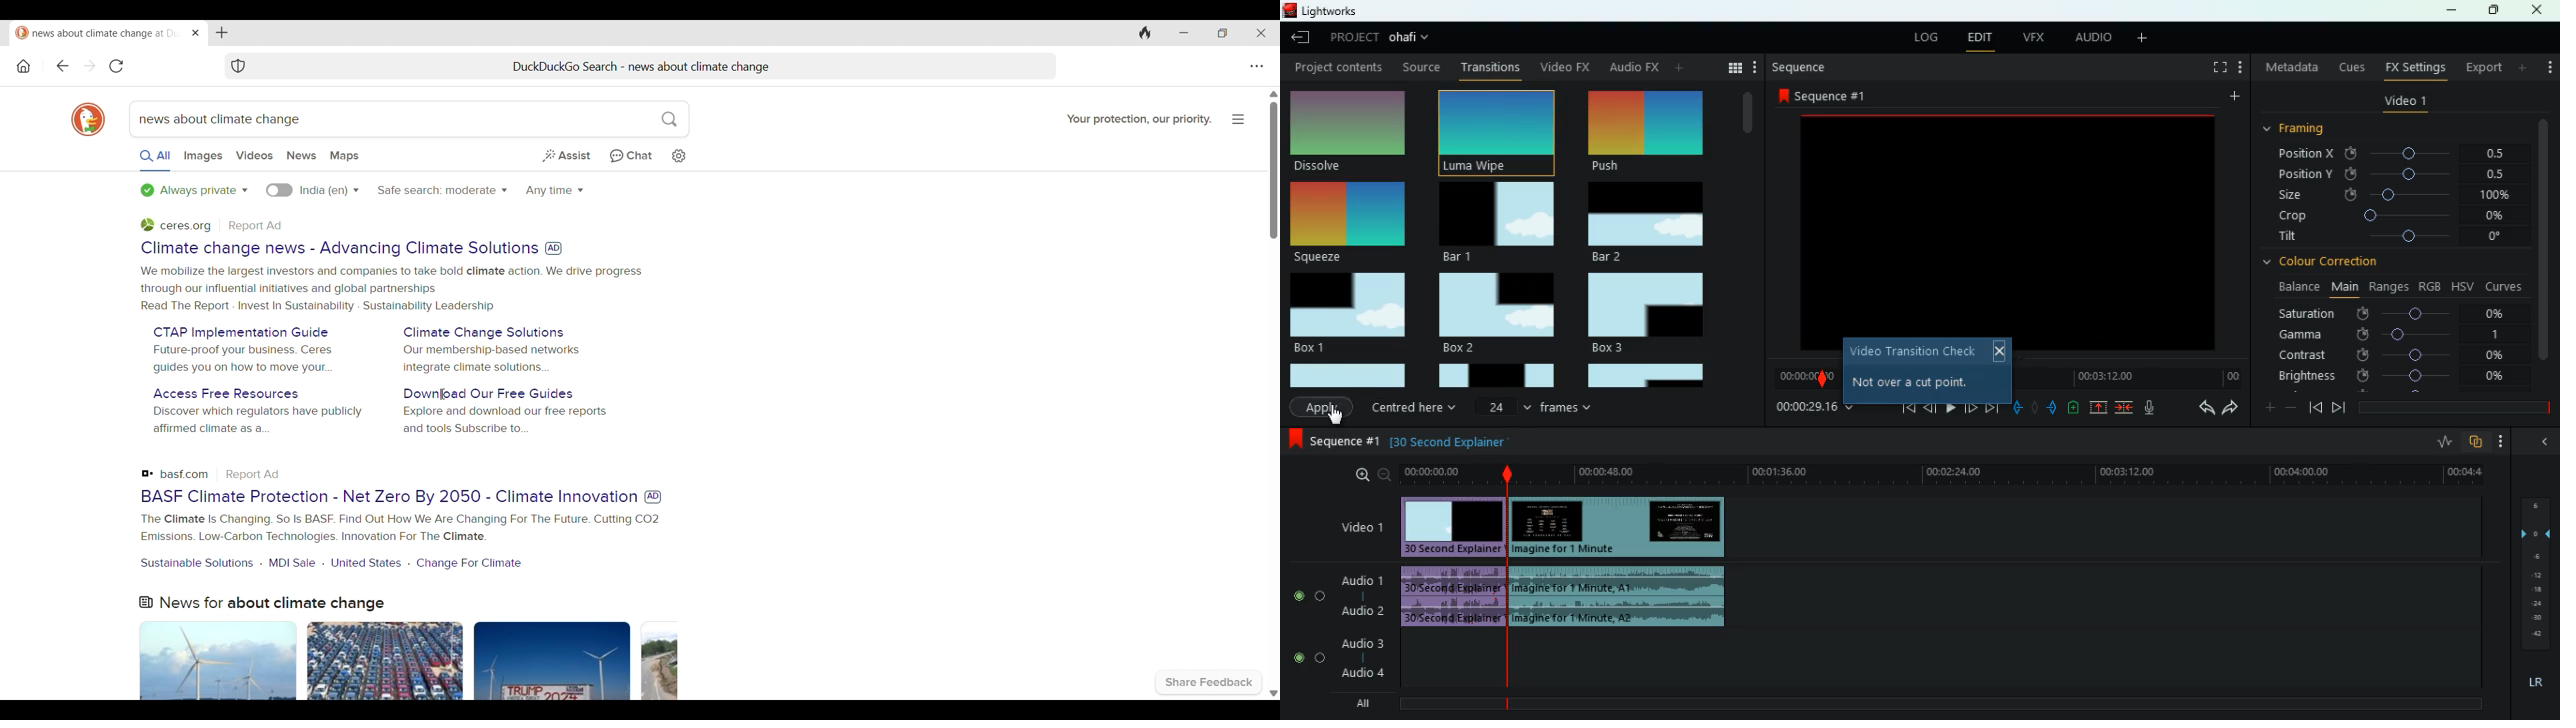 The image size is (2576, 728). Describe the element at coordinates (1969, 405) in the screenshot. I see `front` at that location.